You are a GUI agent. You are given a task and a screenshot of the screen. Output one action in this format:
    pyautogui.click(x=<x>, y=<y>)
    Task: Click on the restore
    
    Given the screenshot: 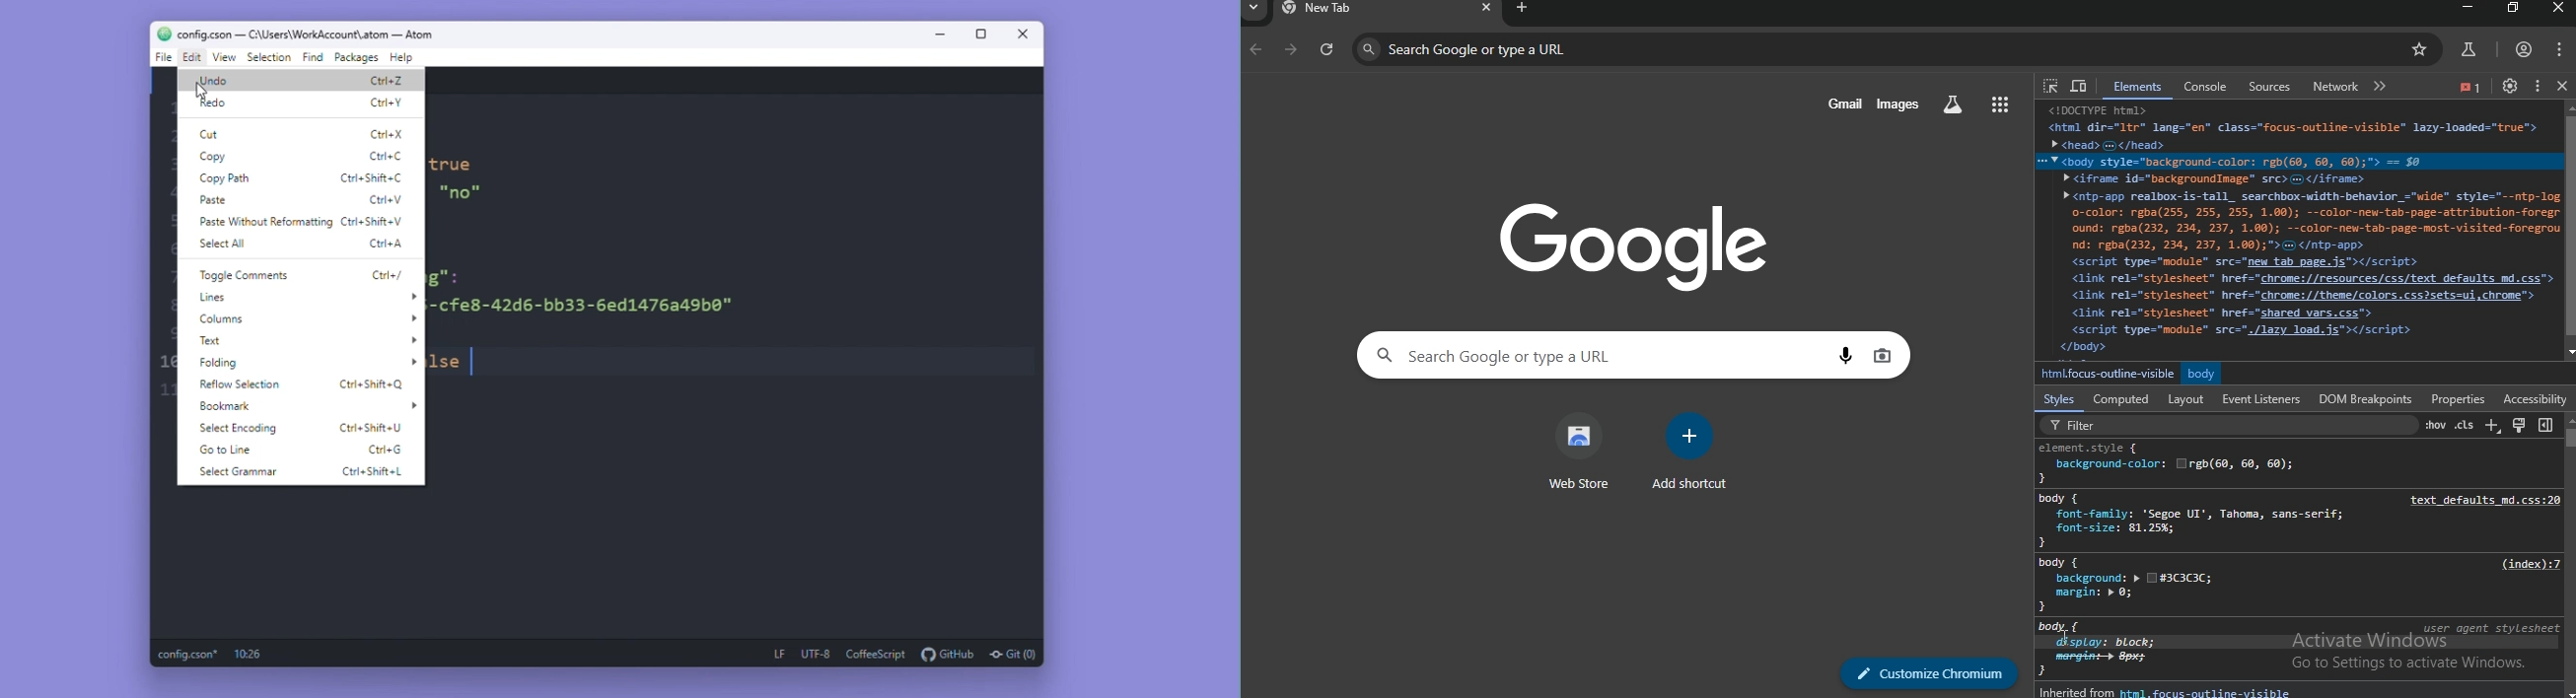 What is the action you would take?
    pyautogui.click(x=2514, y=8)
    